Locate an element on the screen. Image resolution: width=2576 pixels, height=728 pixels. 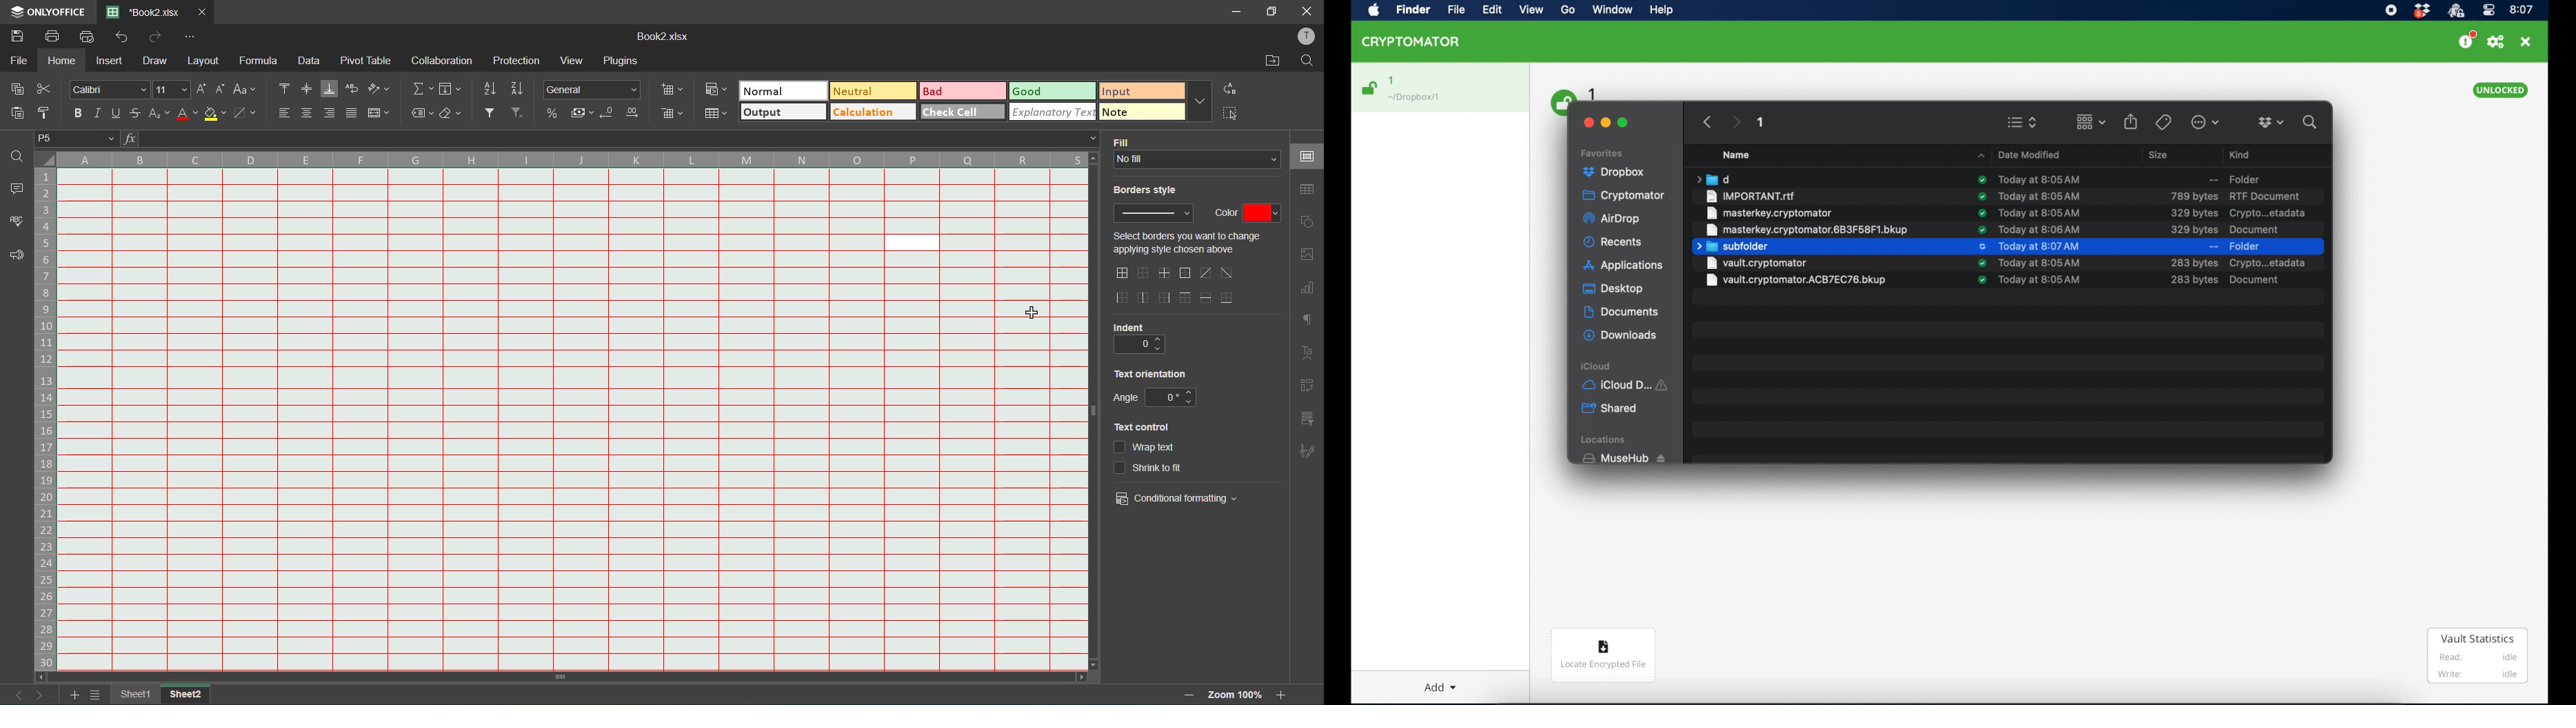
undo is located at coordinates (125, 39).